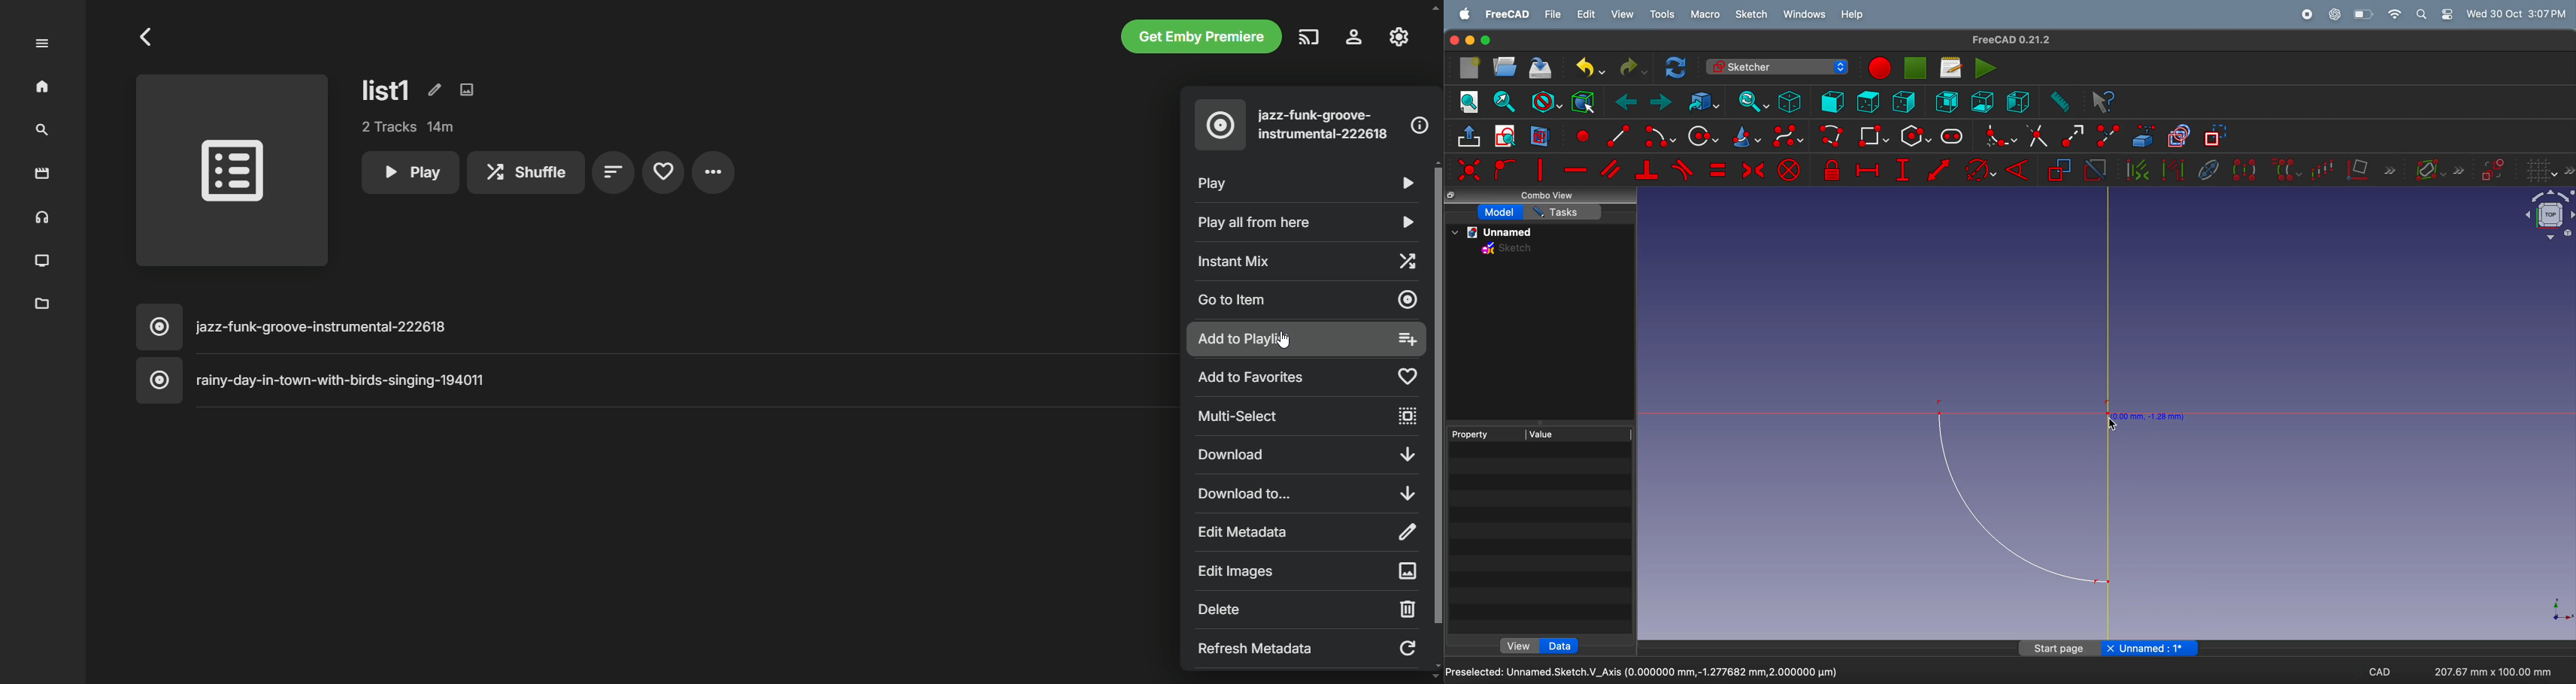 Image resolution: width=2576 pixels, height=700 pixels. What do you see at coordinates (1615, 134) in the screenshot?
I see `create arc` at bounding box center [1615, 134].